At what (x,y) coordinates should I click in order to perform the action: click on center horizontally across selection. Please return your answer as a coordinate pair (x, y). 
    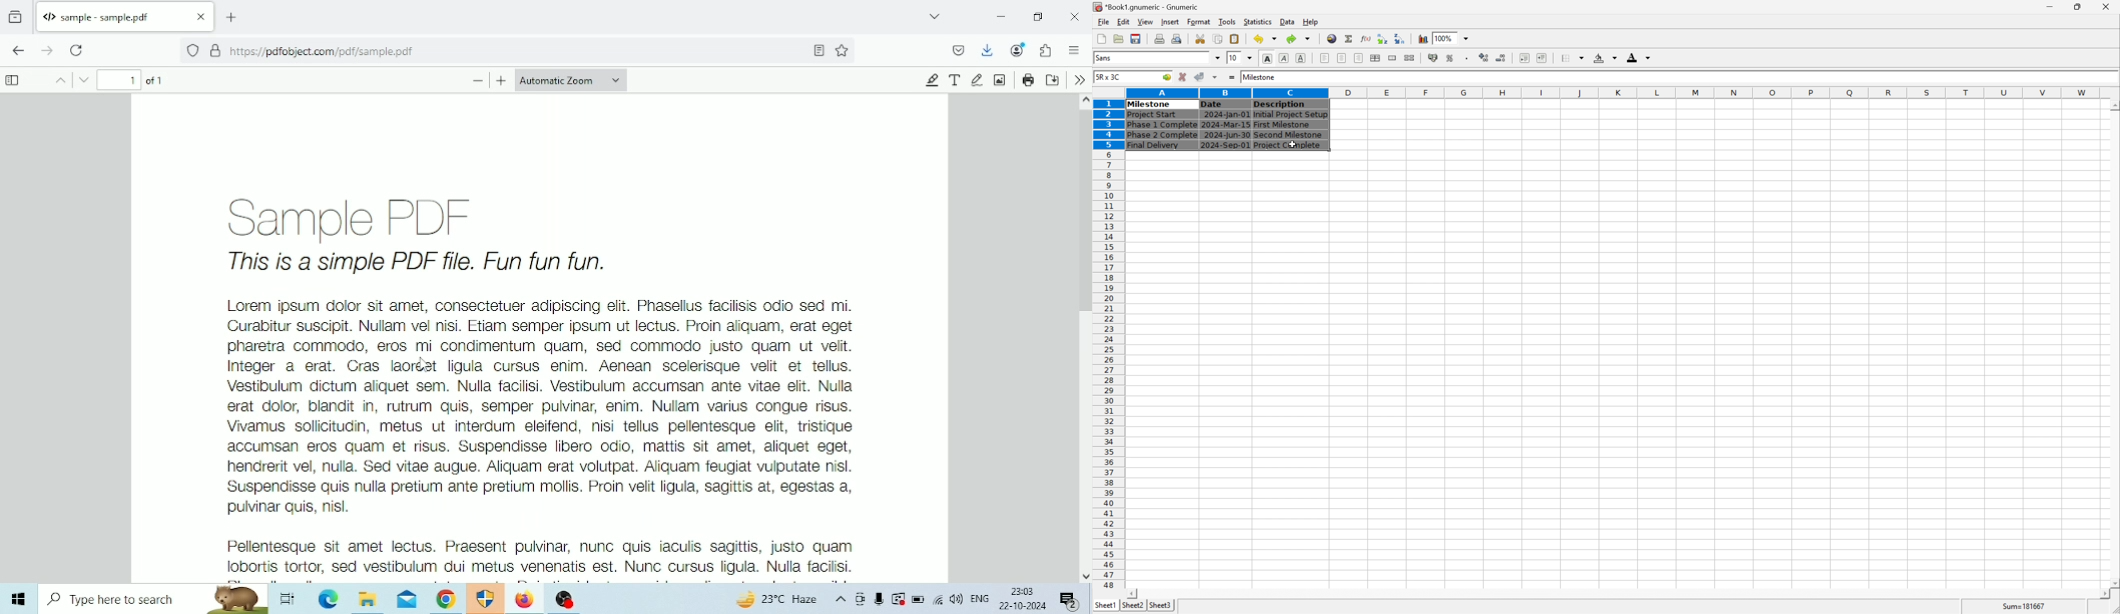
    Looking at the image, I should click on (1376, 58).